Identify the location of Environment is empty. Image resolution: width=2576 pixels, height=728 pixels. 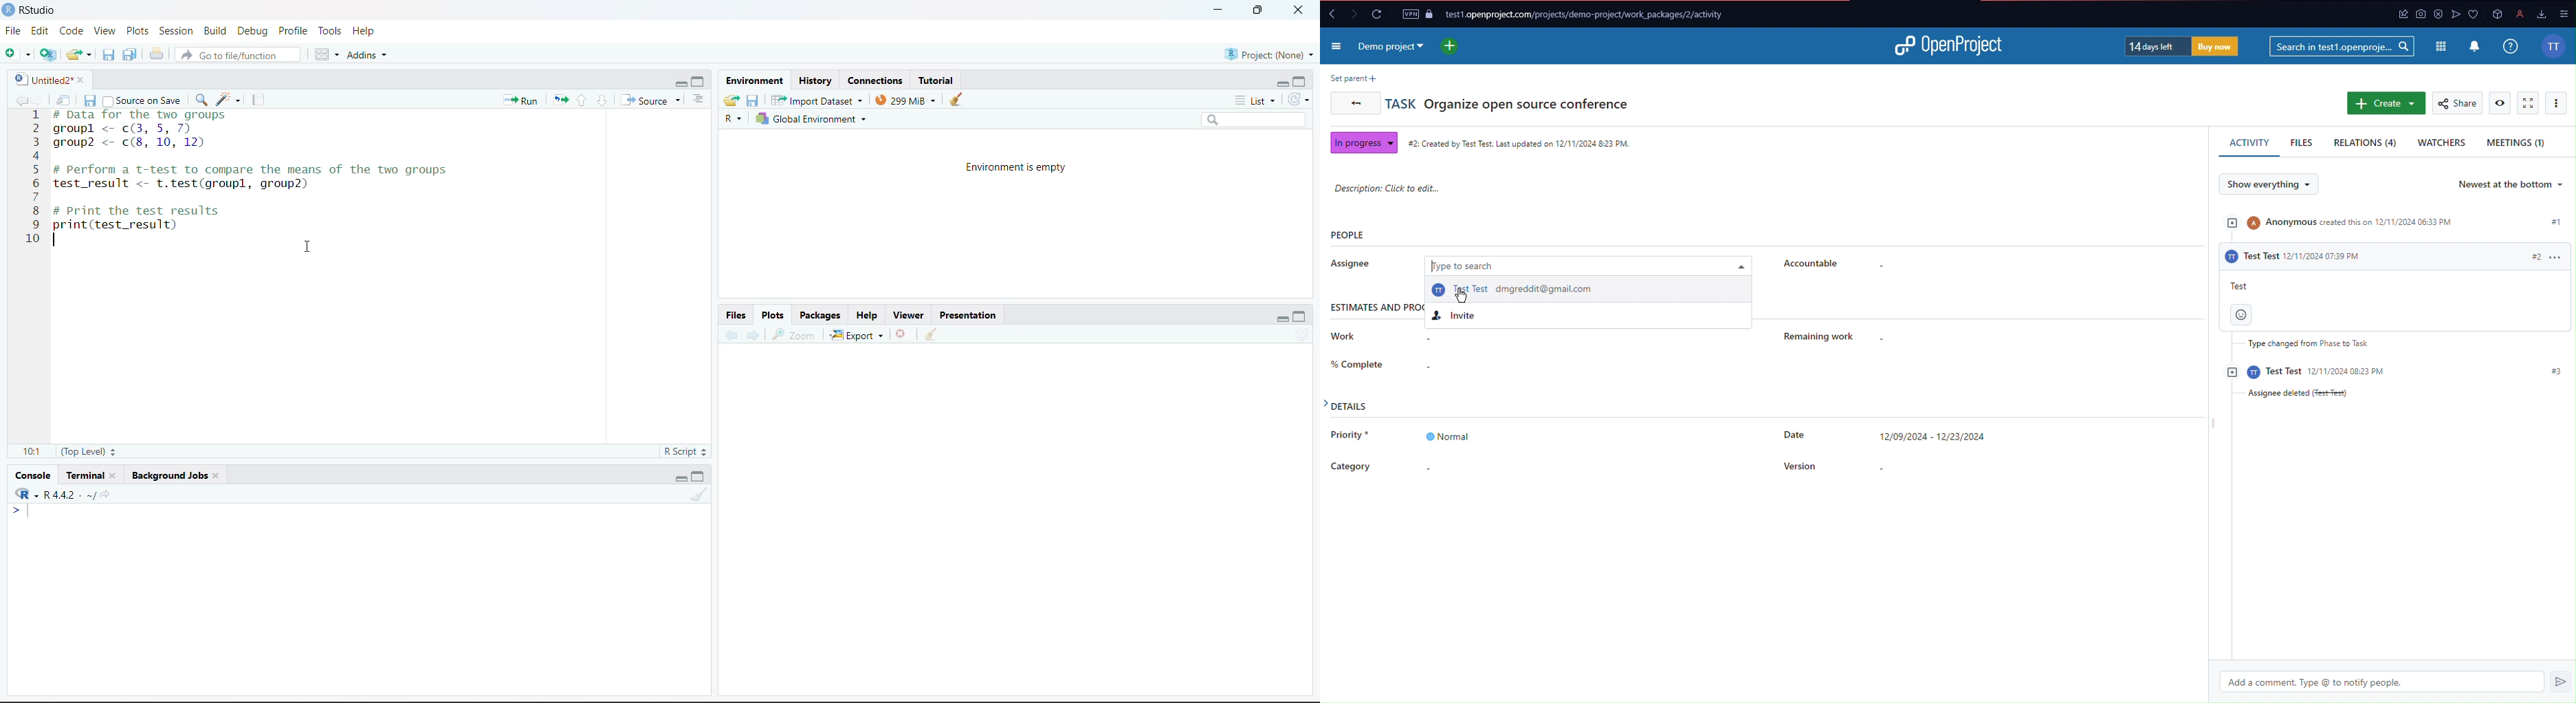
(1015, 169).